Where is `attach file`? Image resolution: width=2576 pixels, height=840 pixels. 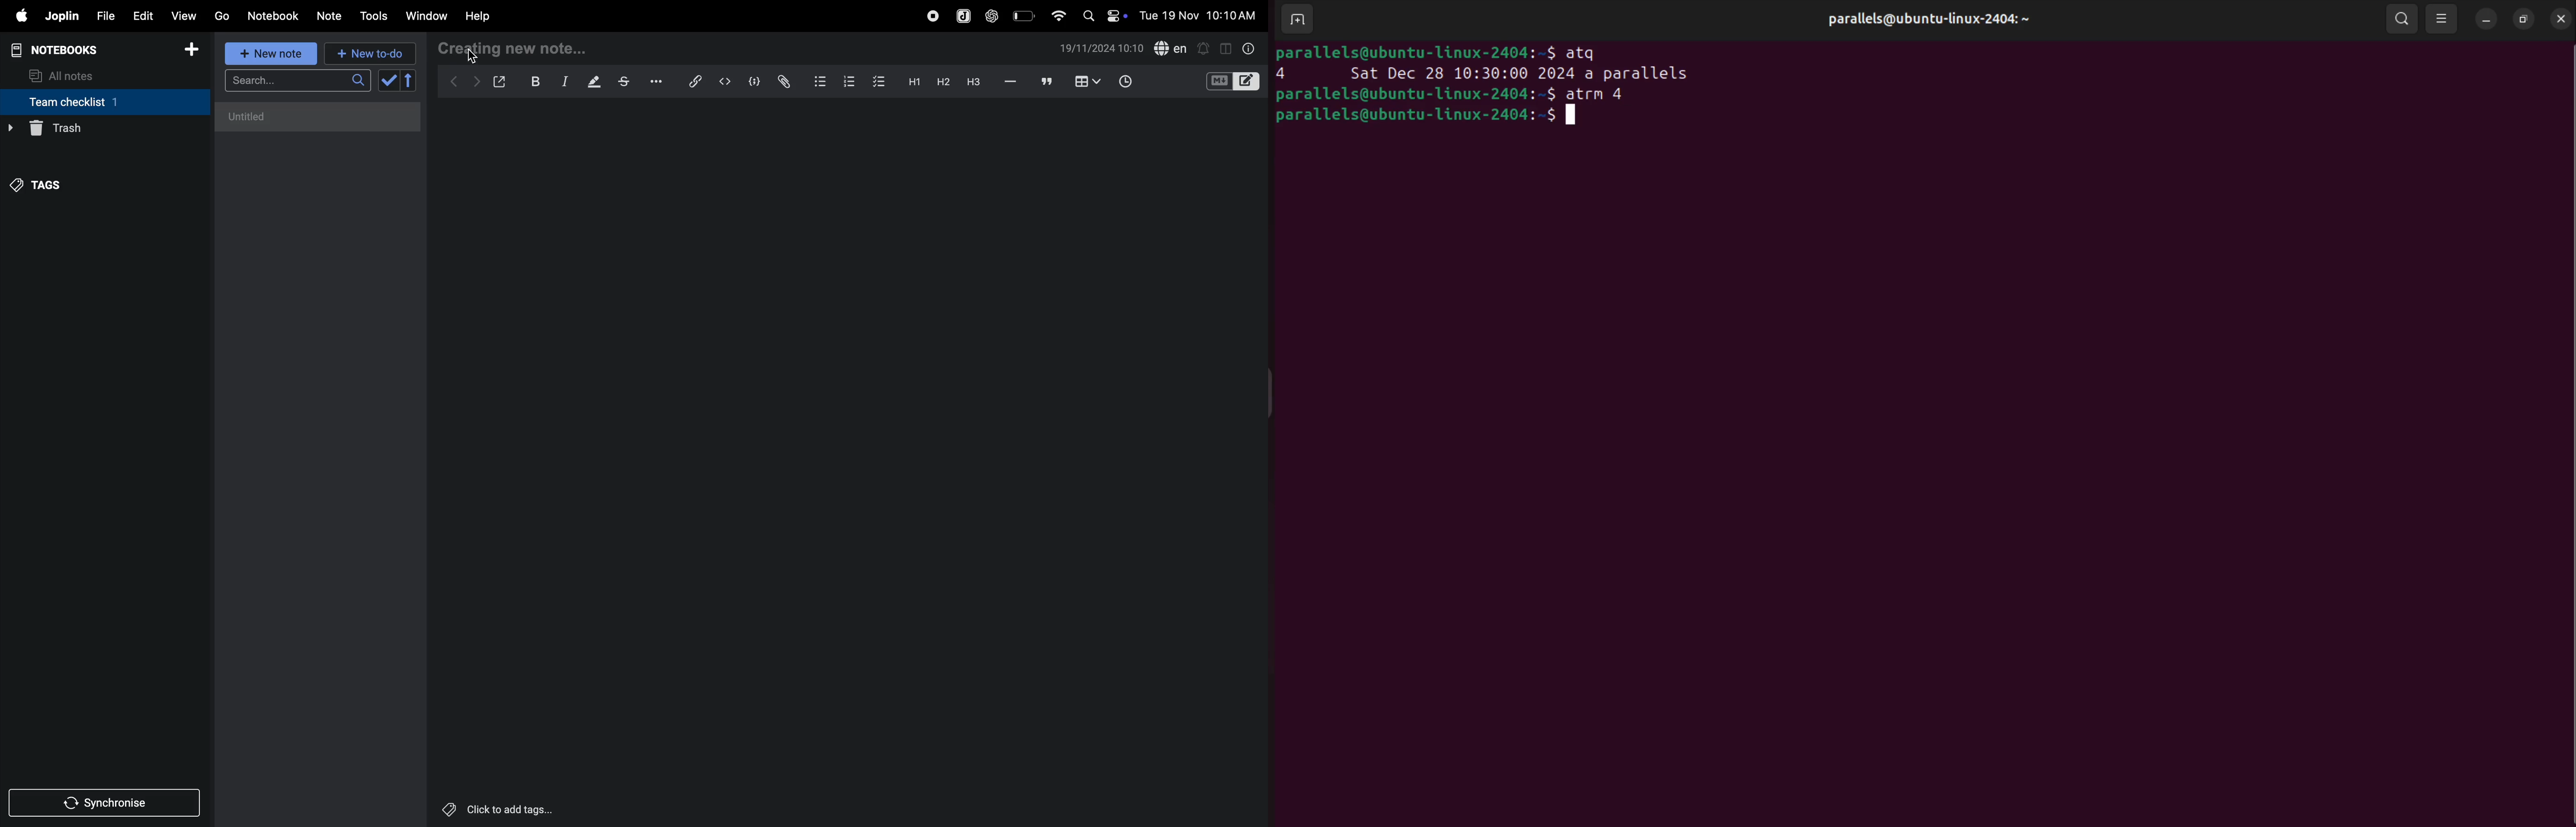 attach file is located at coordinates (782, 81).